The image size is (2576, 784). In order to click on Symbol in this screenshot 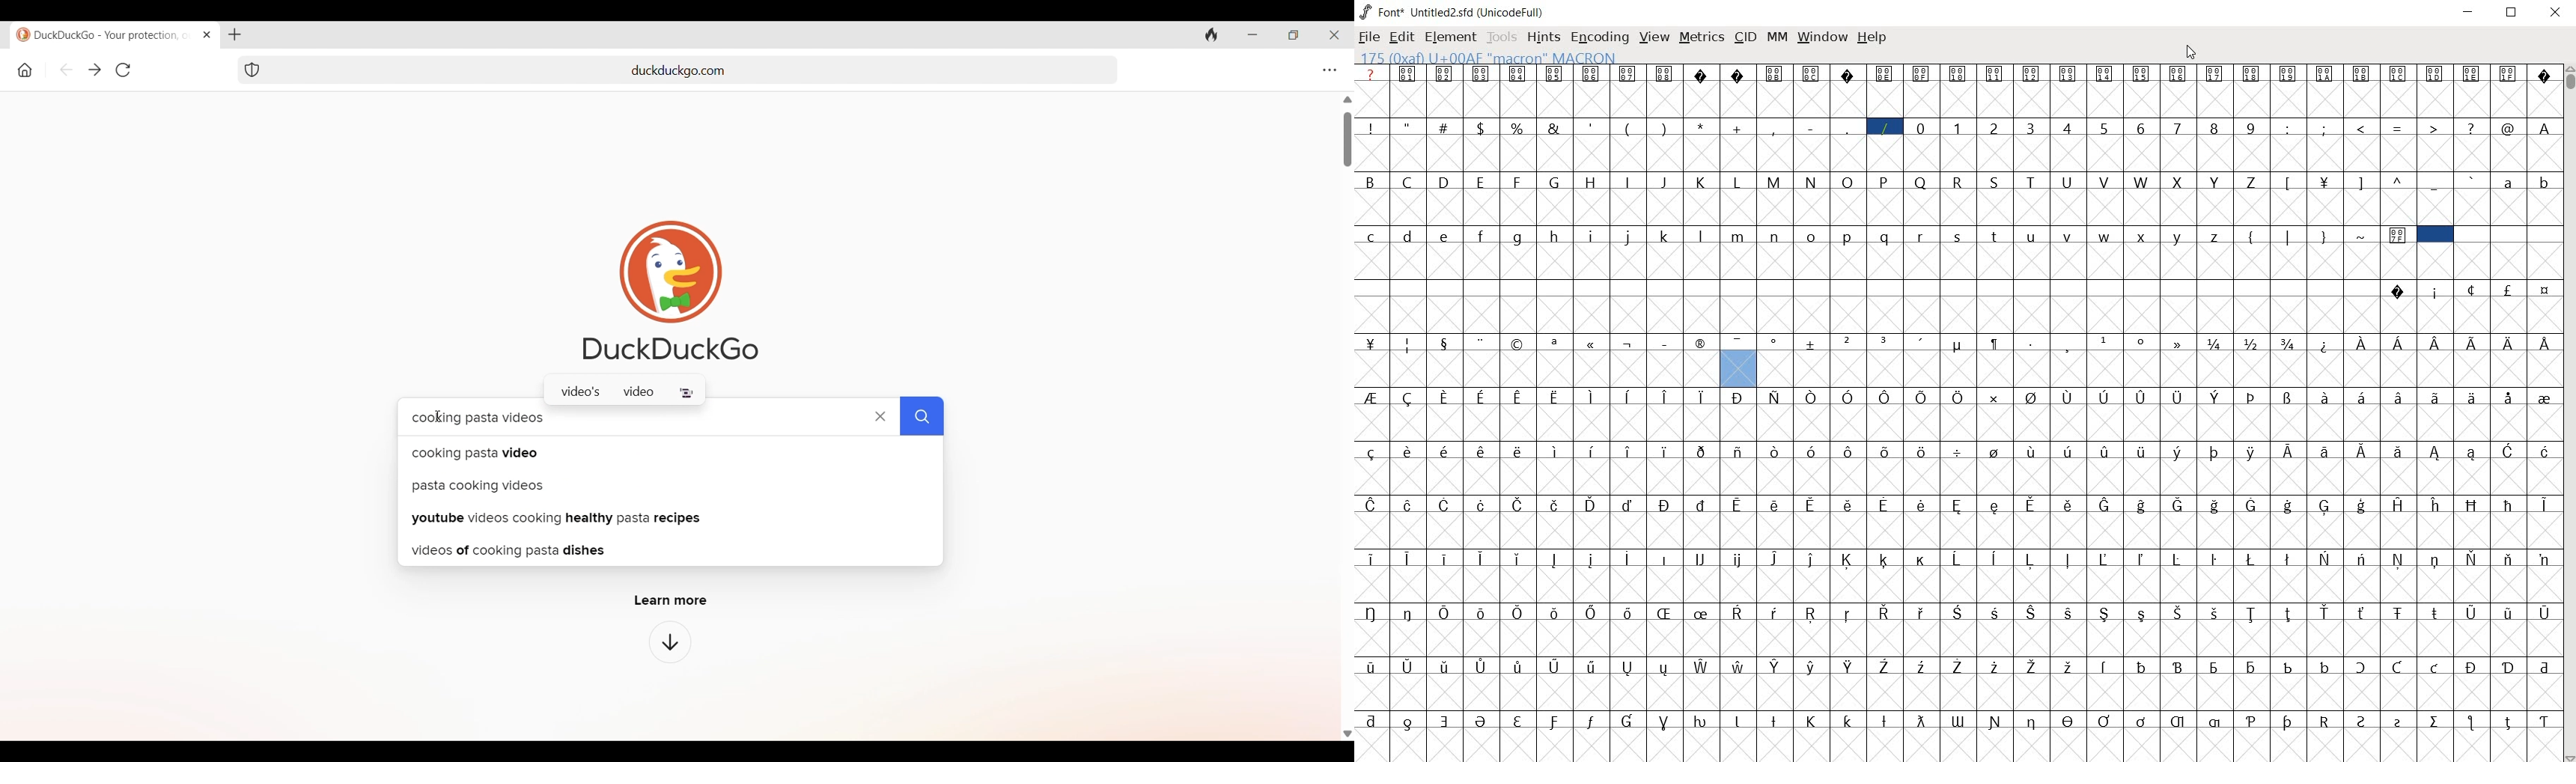, I will do `click(1410, 719)`.